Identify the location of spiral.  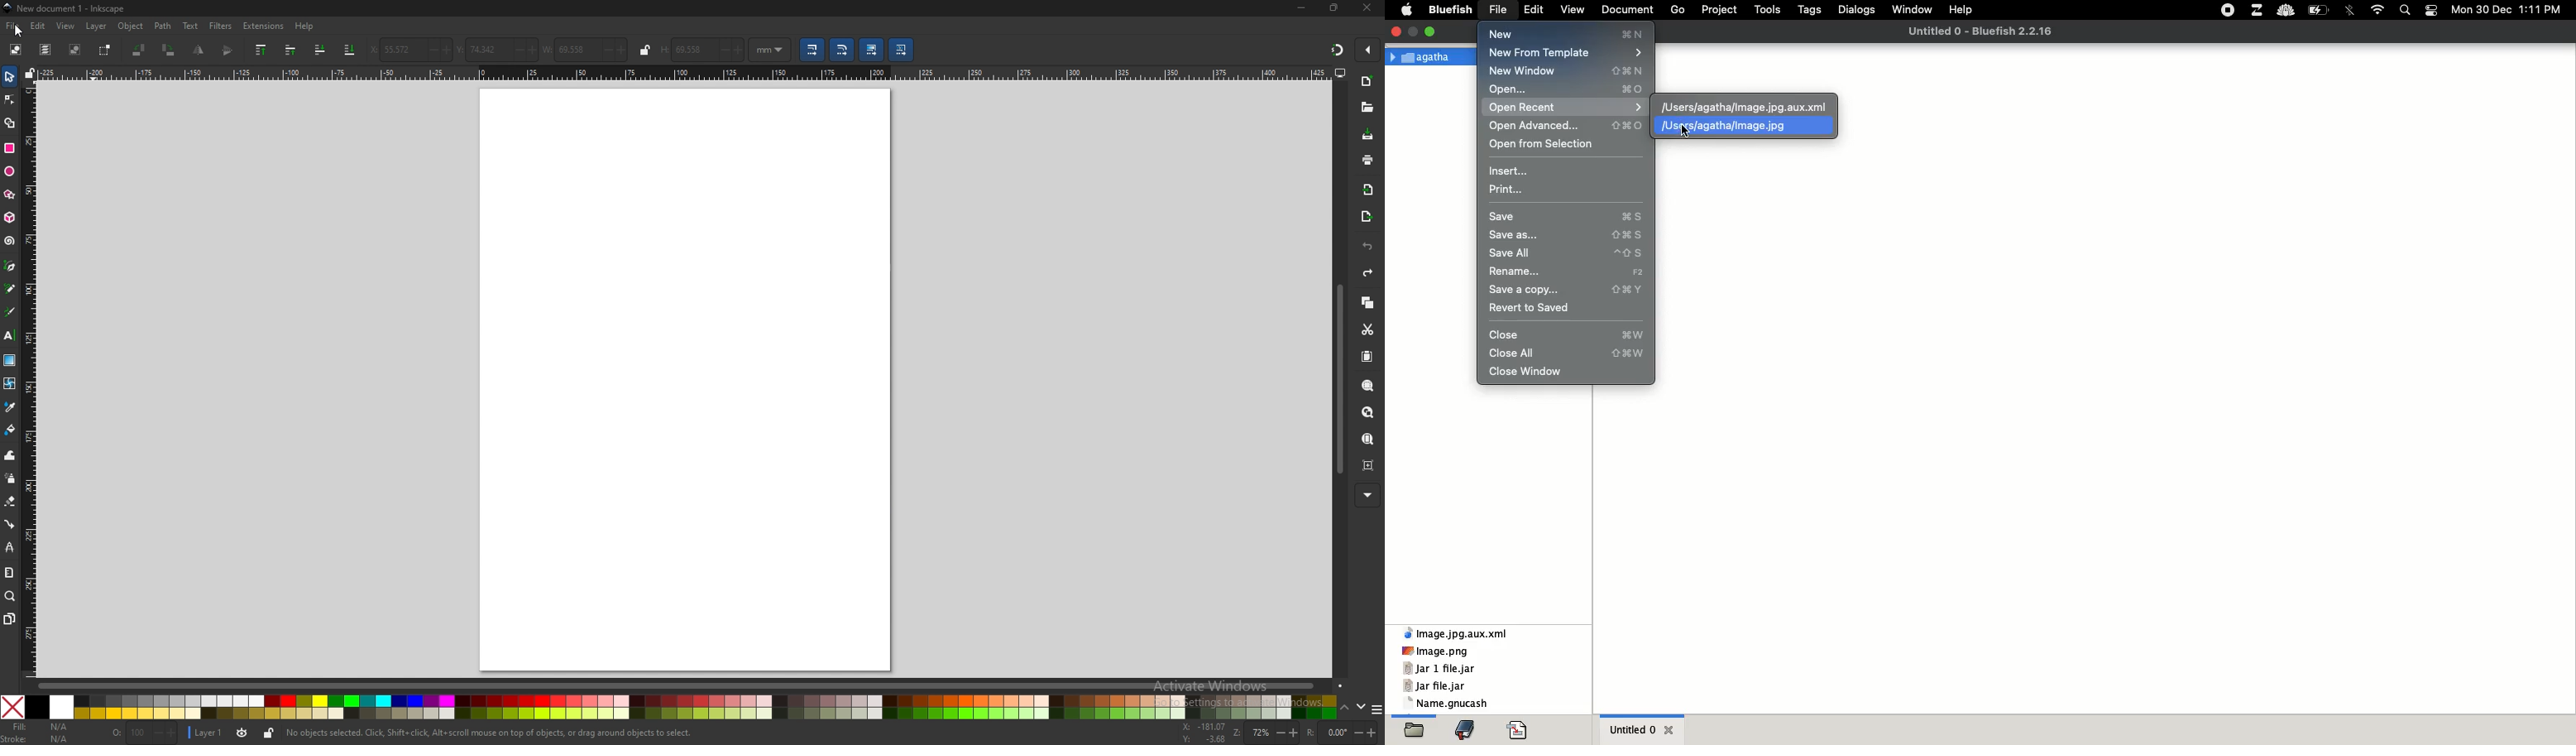
(10, 241).